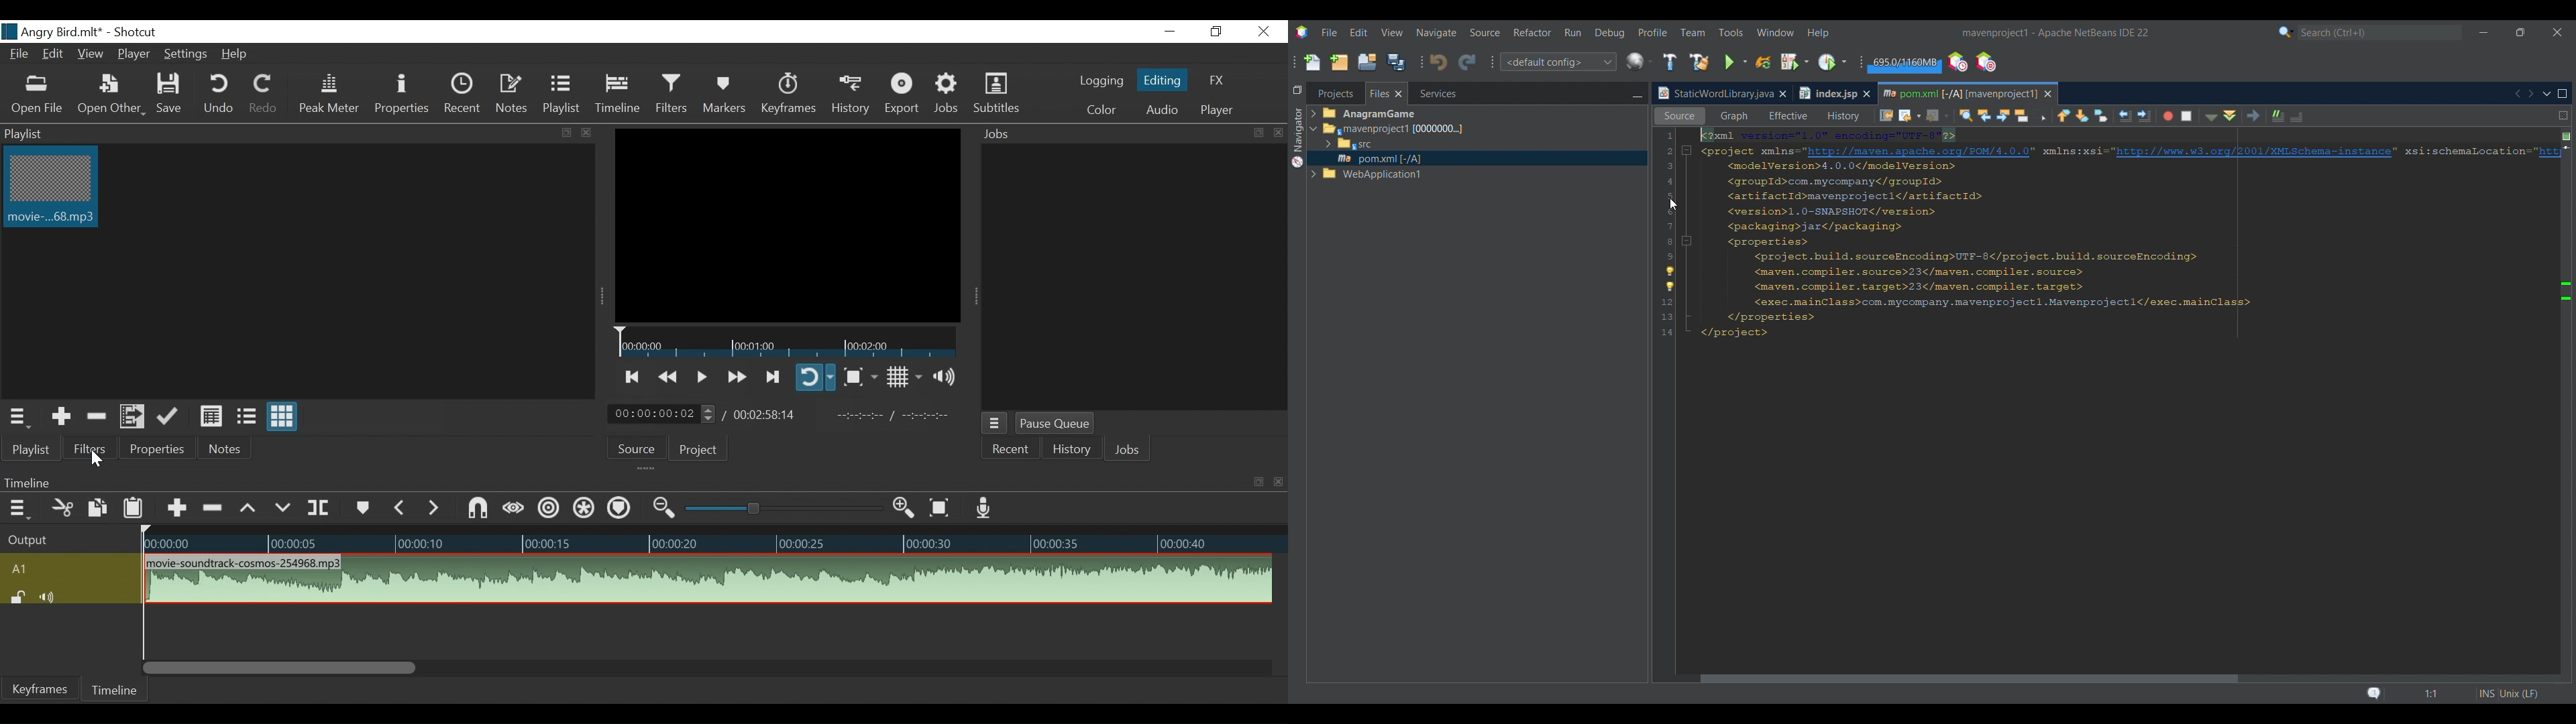 The image size is (2576, 728). I want to click on Open Other, so click(111, 95).